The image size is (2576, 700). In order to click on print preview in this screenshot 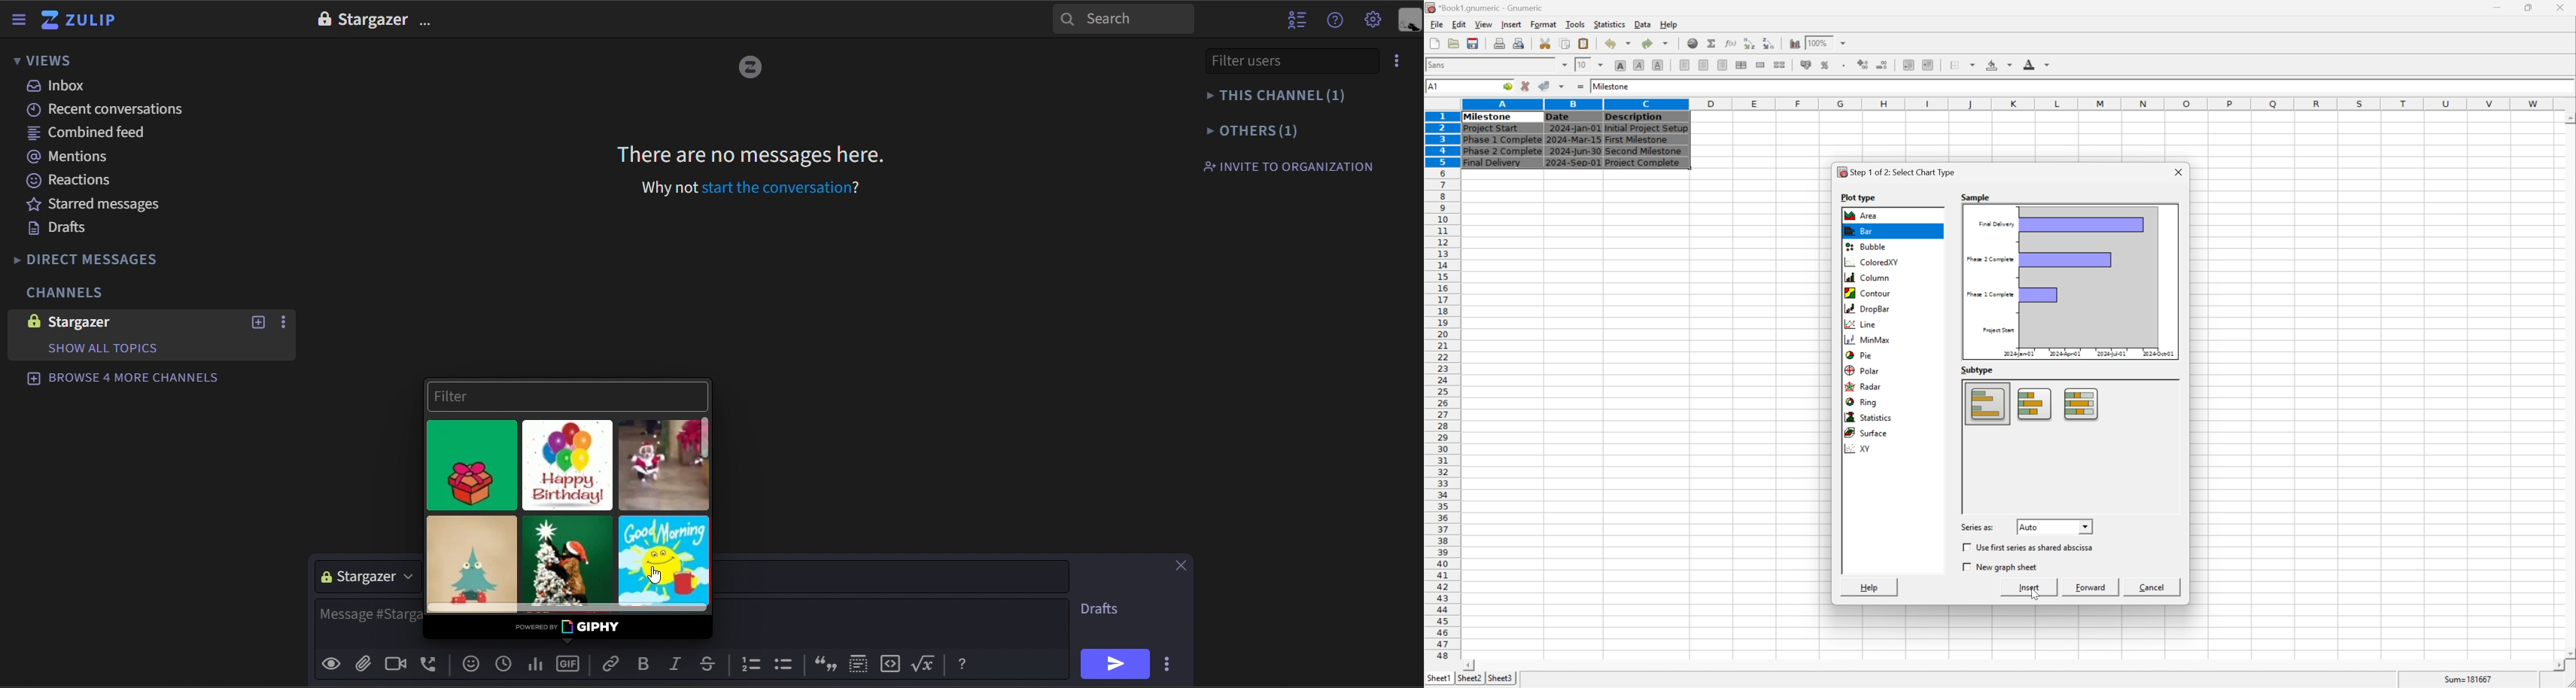, I will do `click(1499, 42)`.